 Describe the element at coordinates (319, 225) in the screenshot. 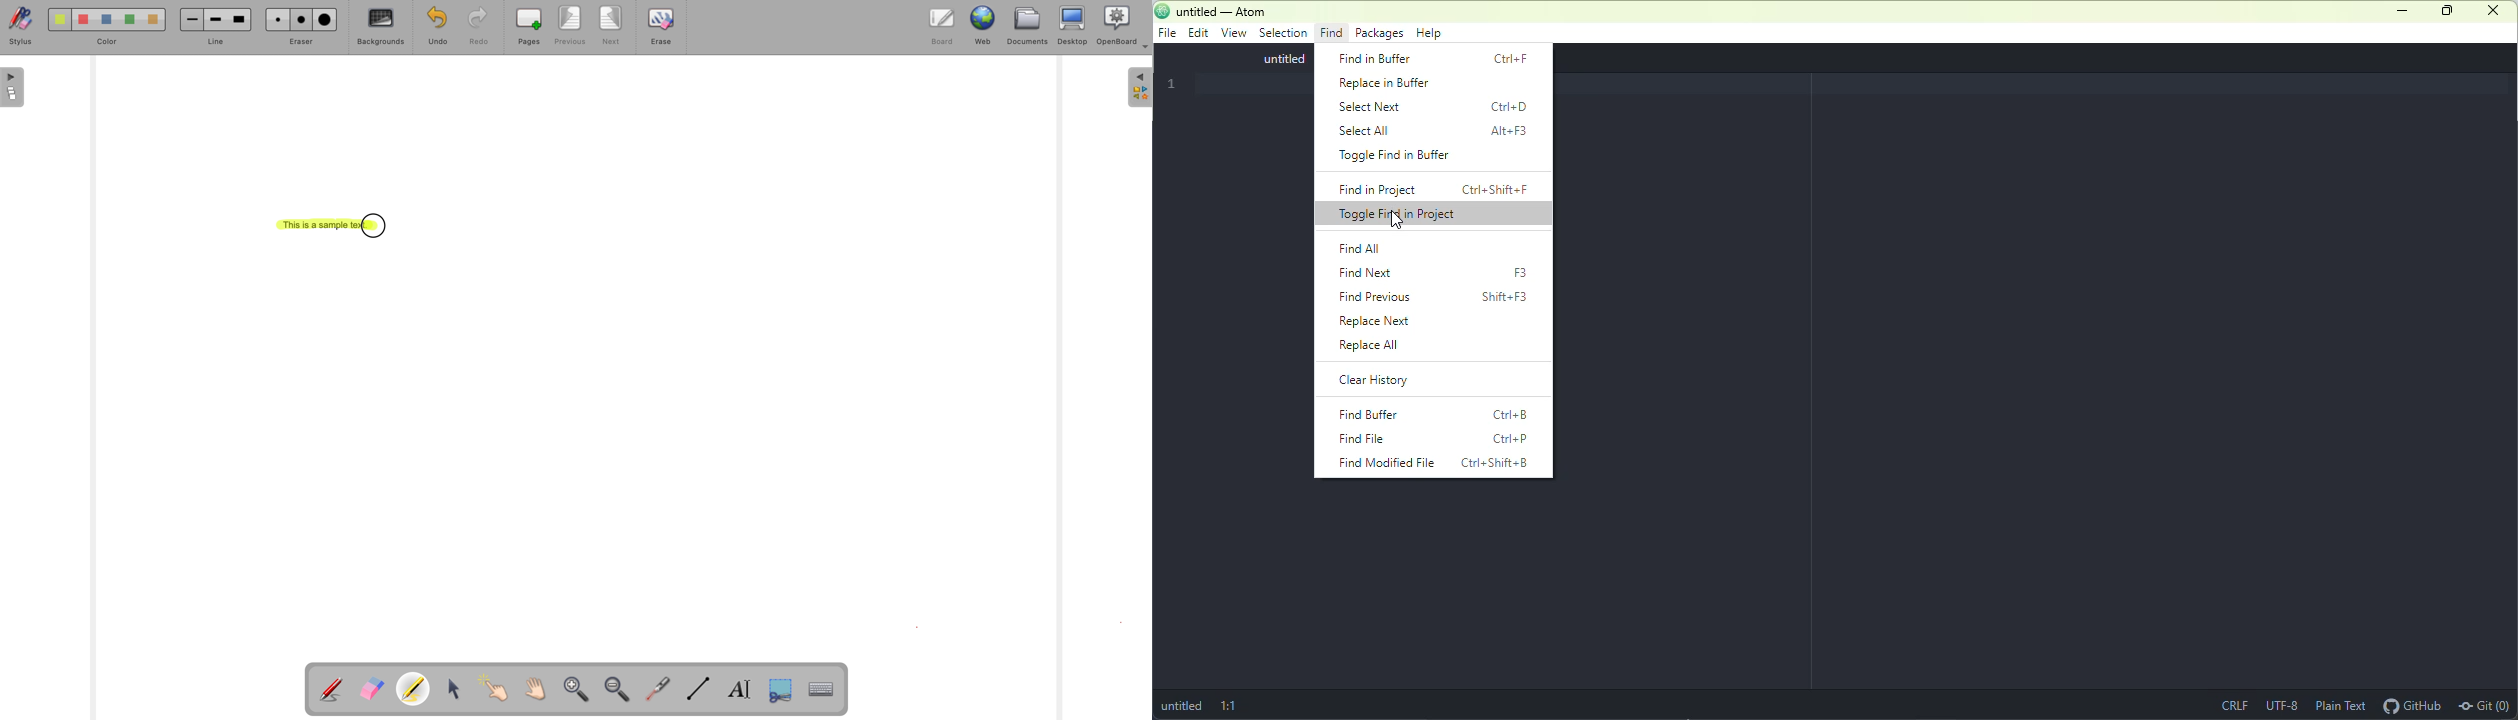

I see `This is a sample text` at that location.